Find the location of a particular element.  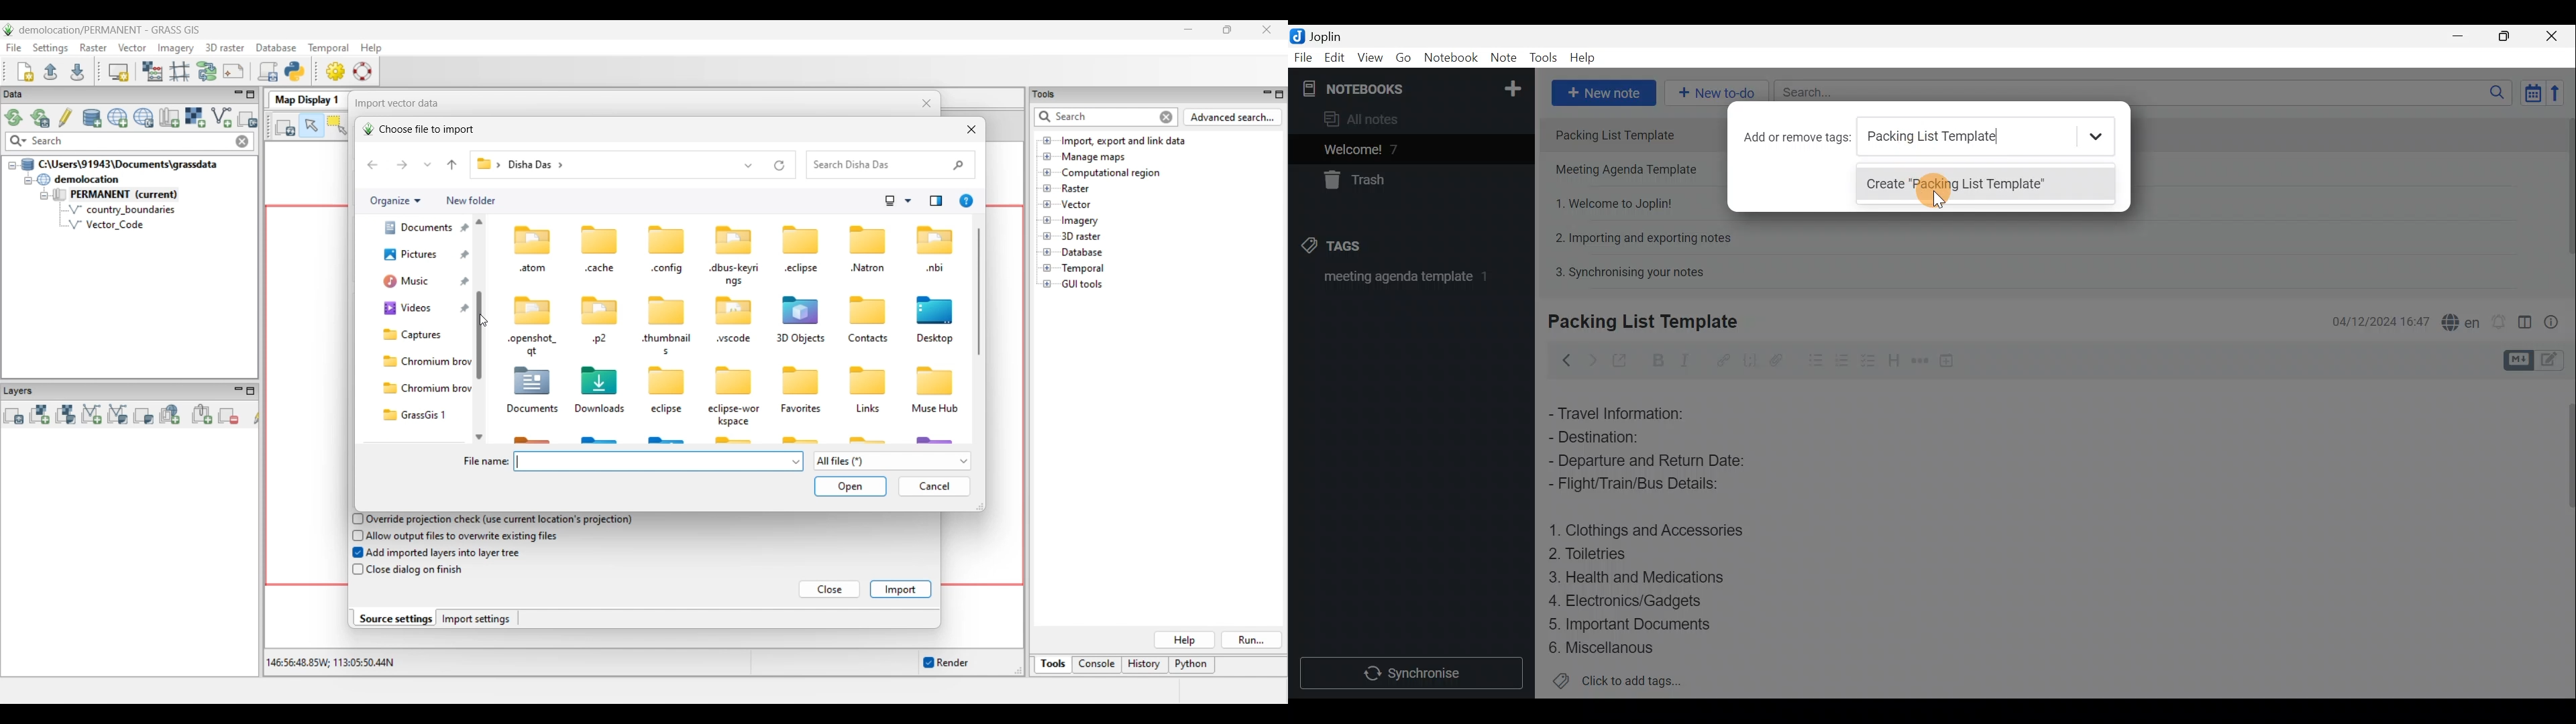

Download sample project (location) to current GRASS database is located at coordinates (144, 118).